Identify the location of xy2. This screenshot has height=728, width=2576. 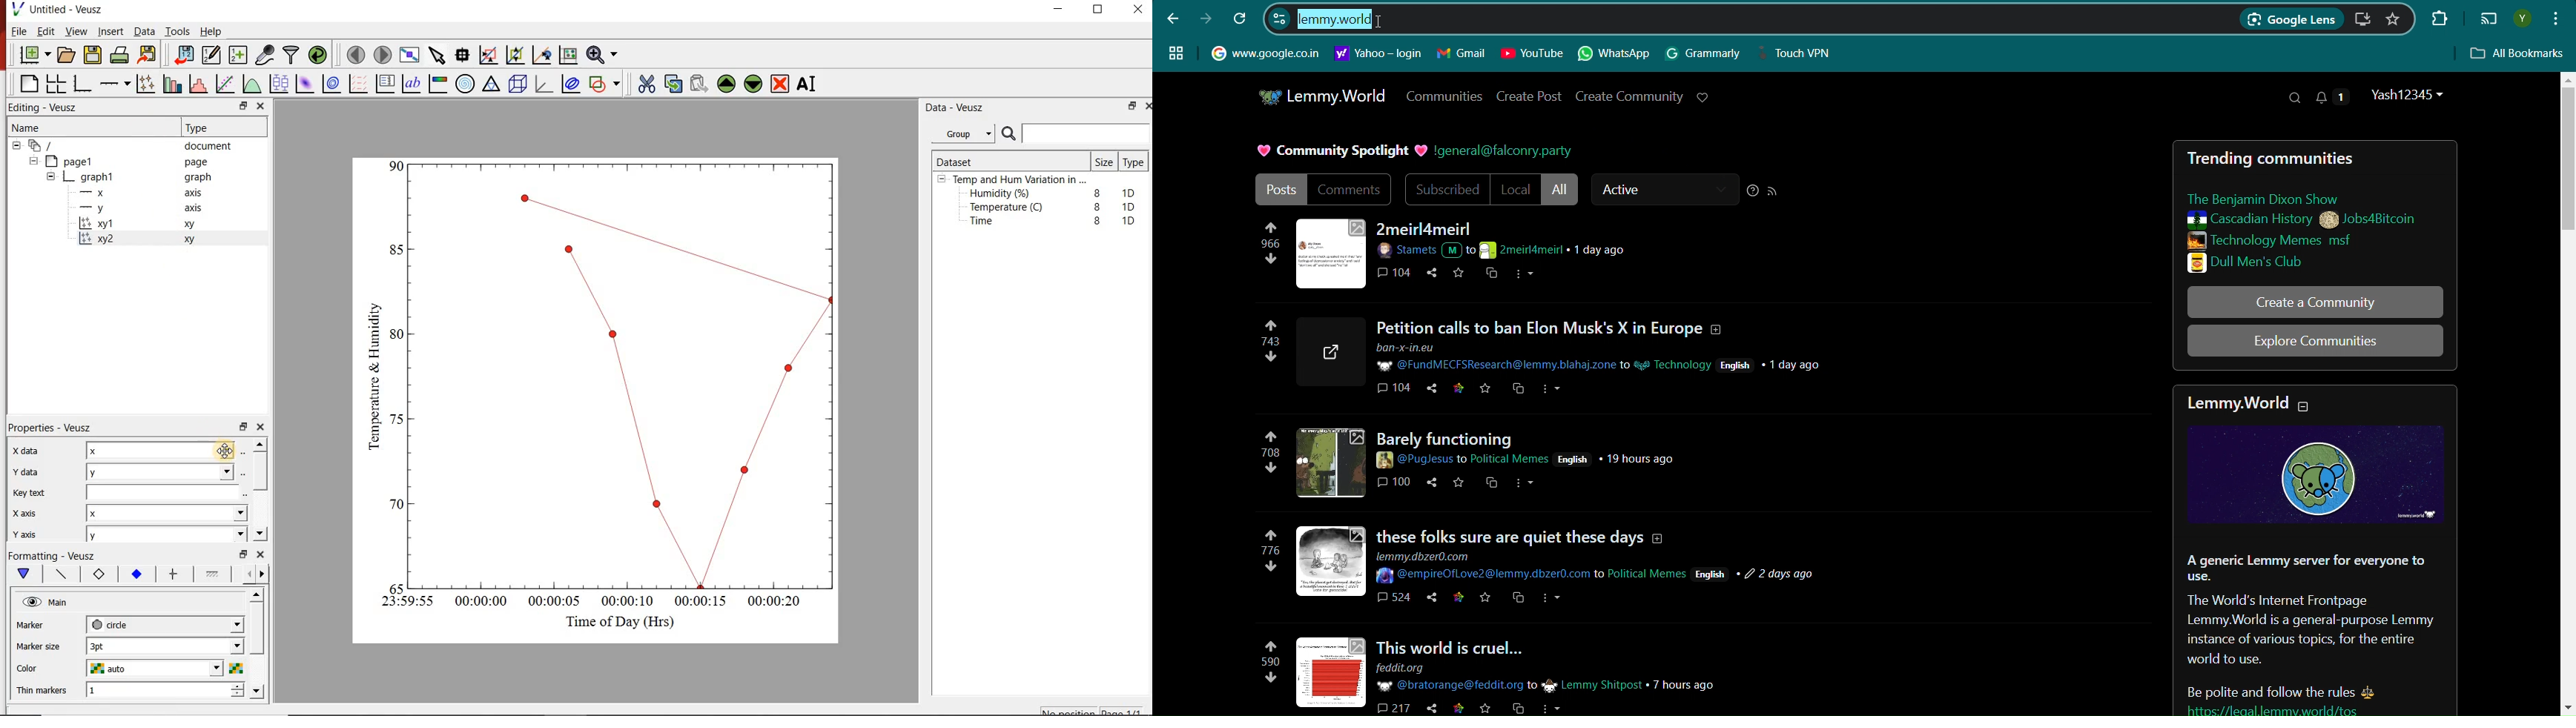
(101, 239).